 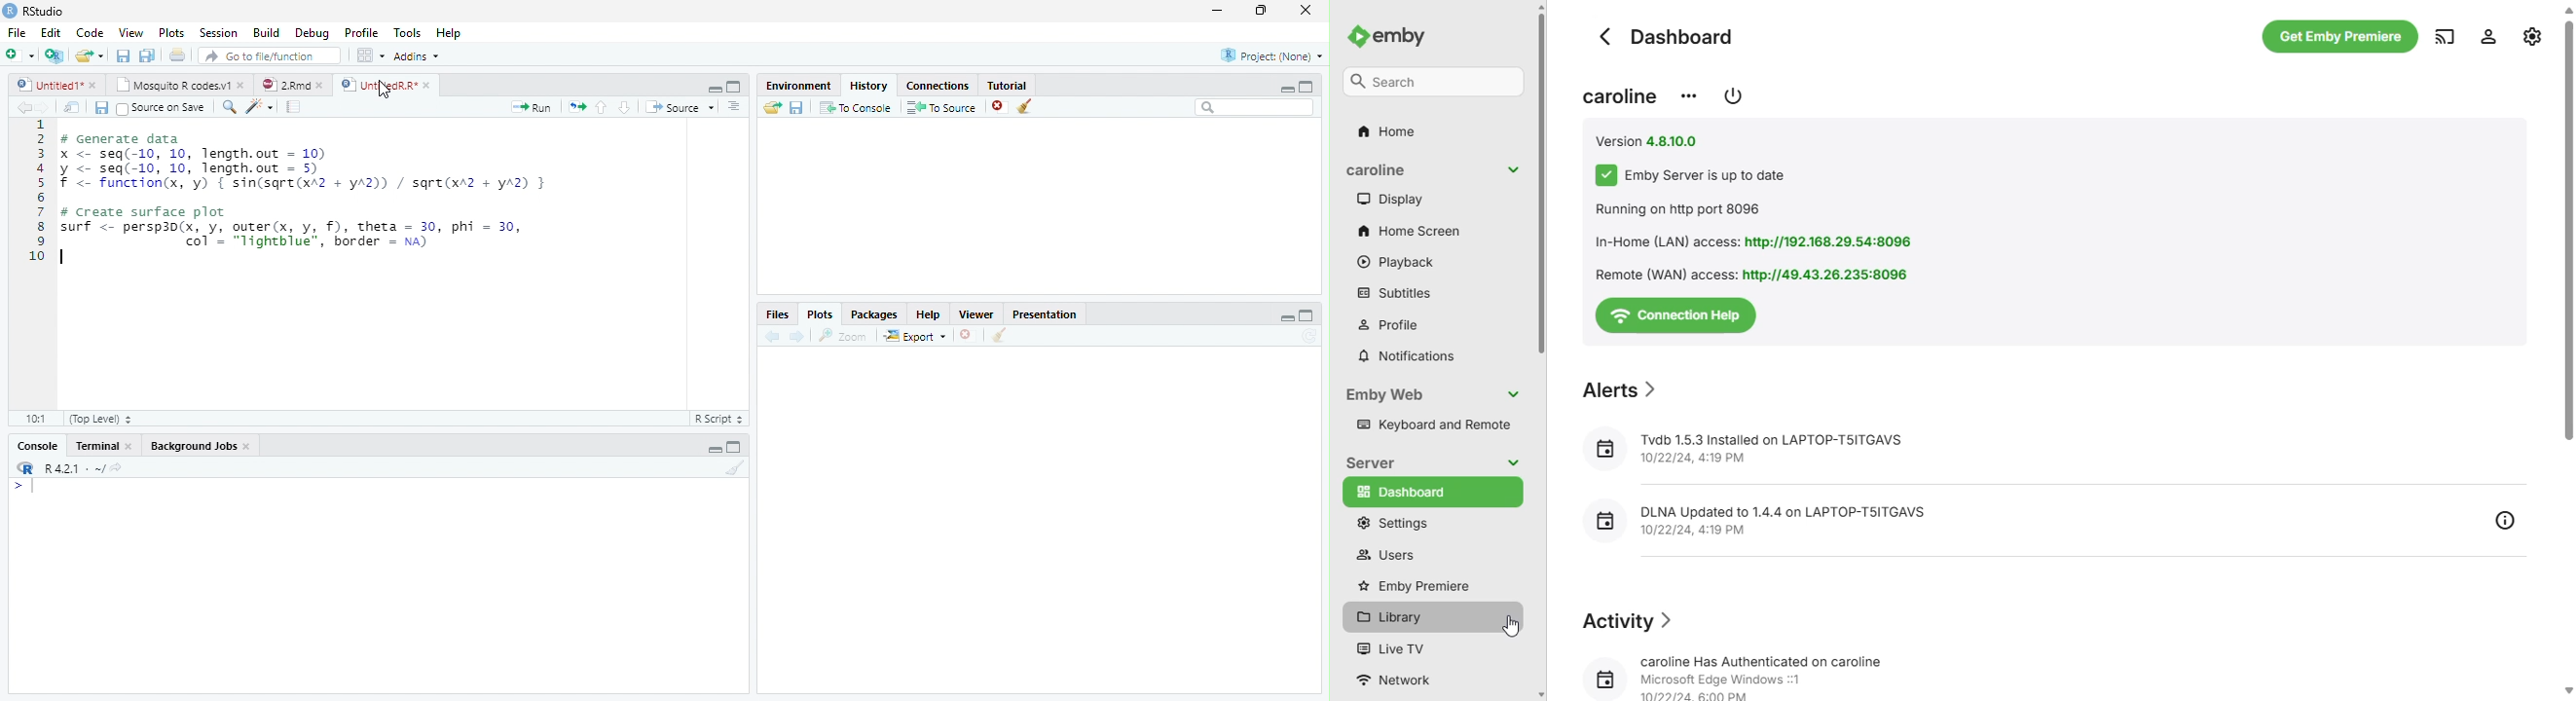 I want to click on home screen, so click(x=1409, y=230).